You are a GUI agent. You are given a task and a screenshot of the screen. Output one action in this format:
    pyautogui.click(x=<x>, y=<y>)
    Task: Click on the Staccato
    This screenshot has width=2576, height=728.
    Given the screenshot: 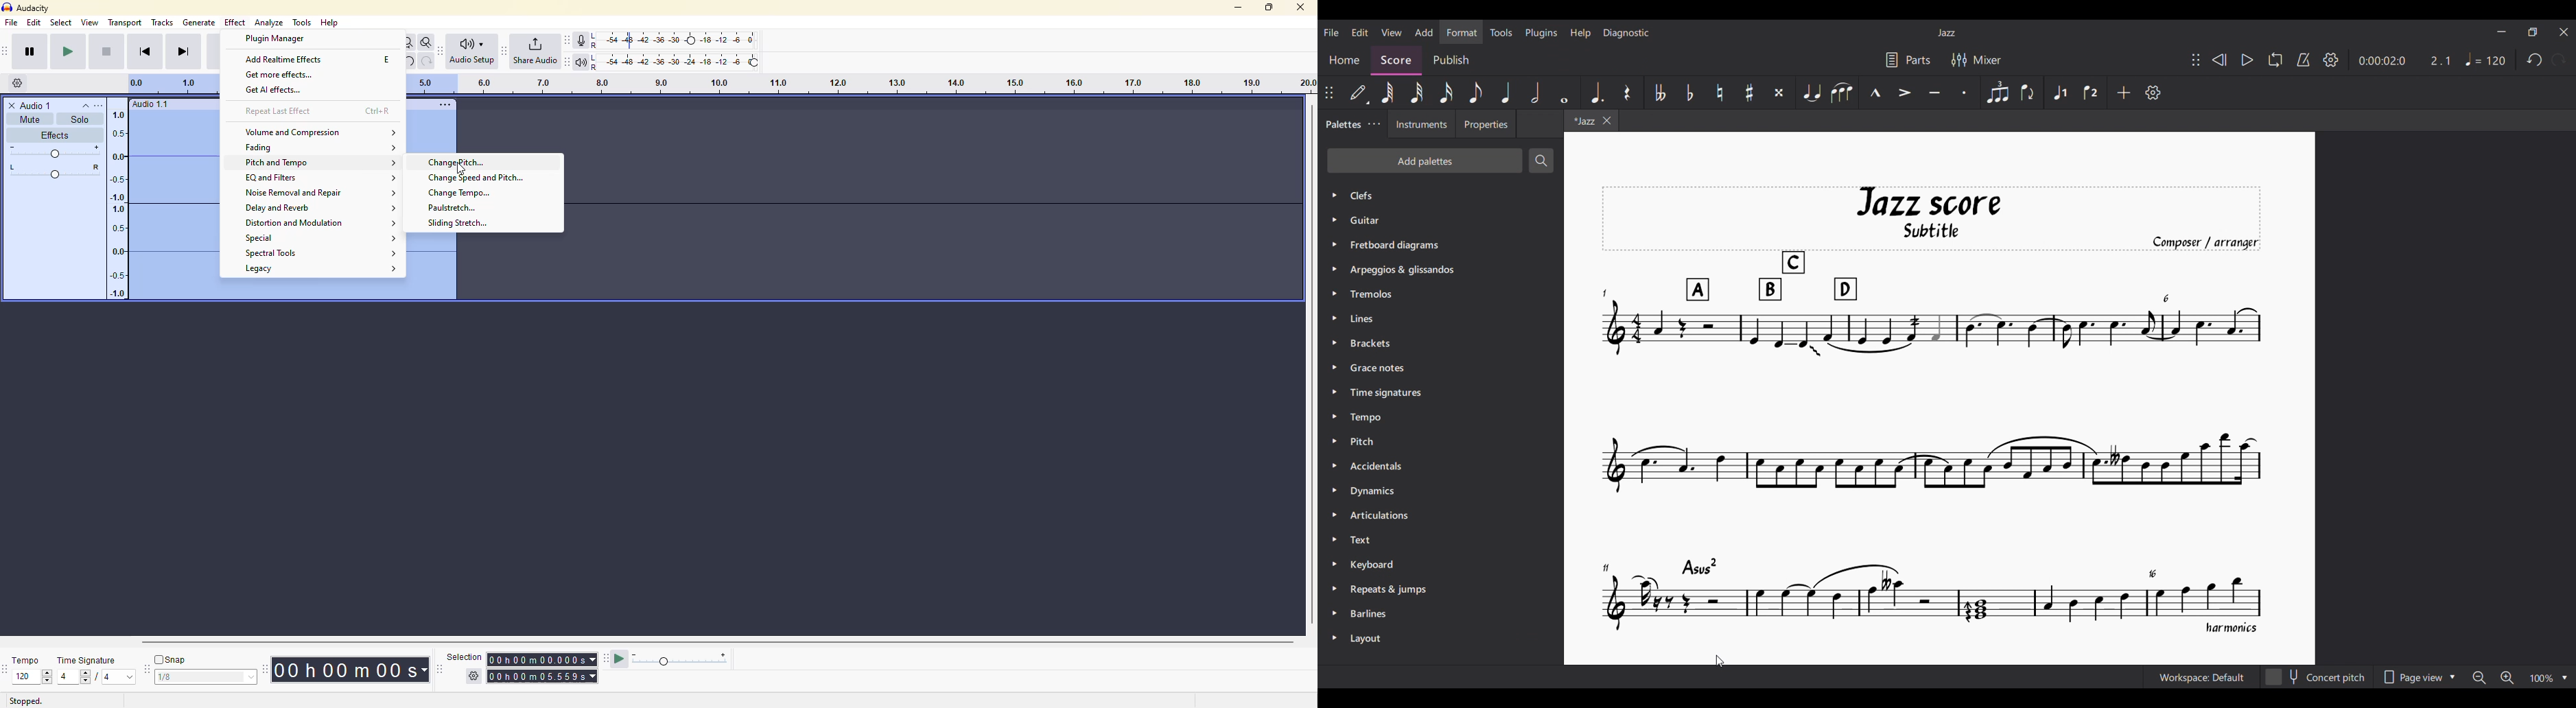 What is the action you would take?
    pyautogui.click(x=1965, y=92)
    